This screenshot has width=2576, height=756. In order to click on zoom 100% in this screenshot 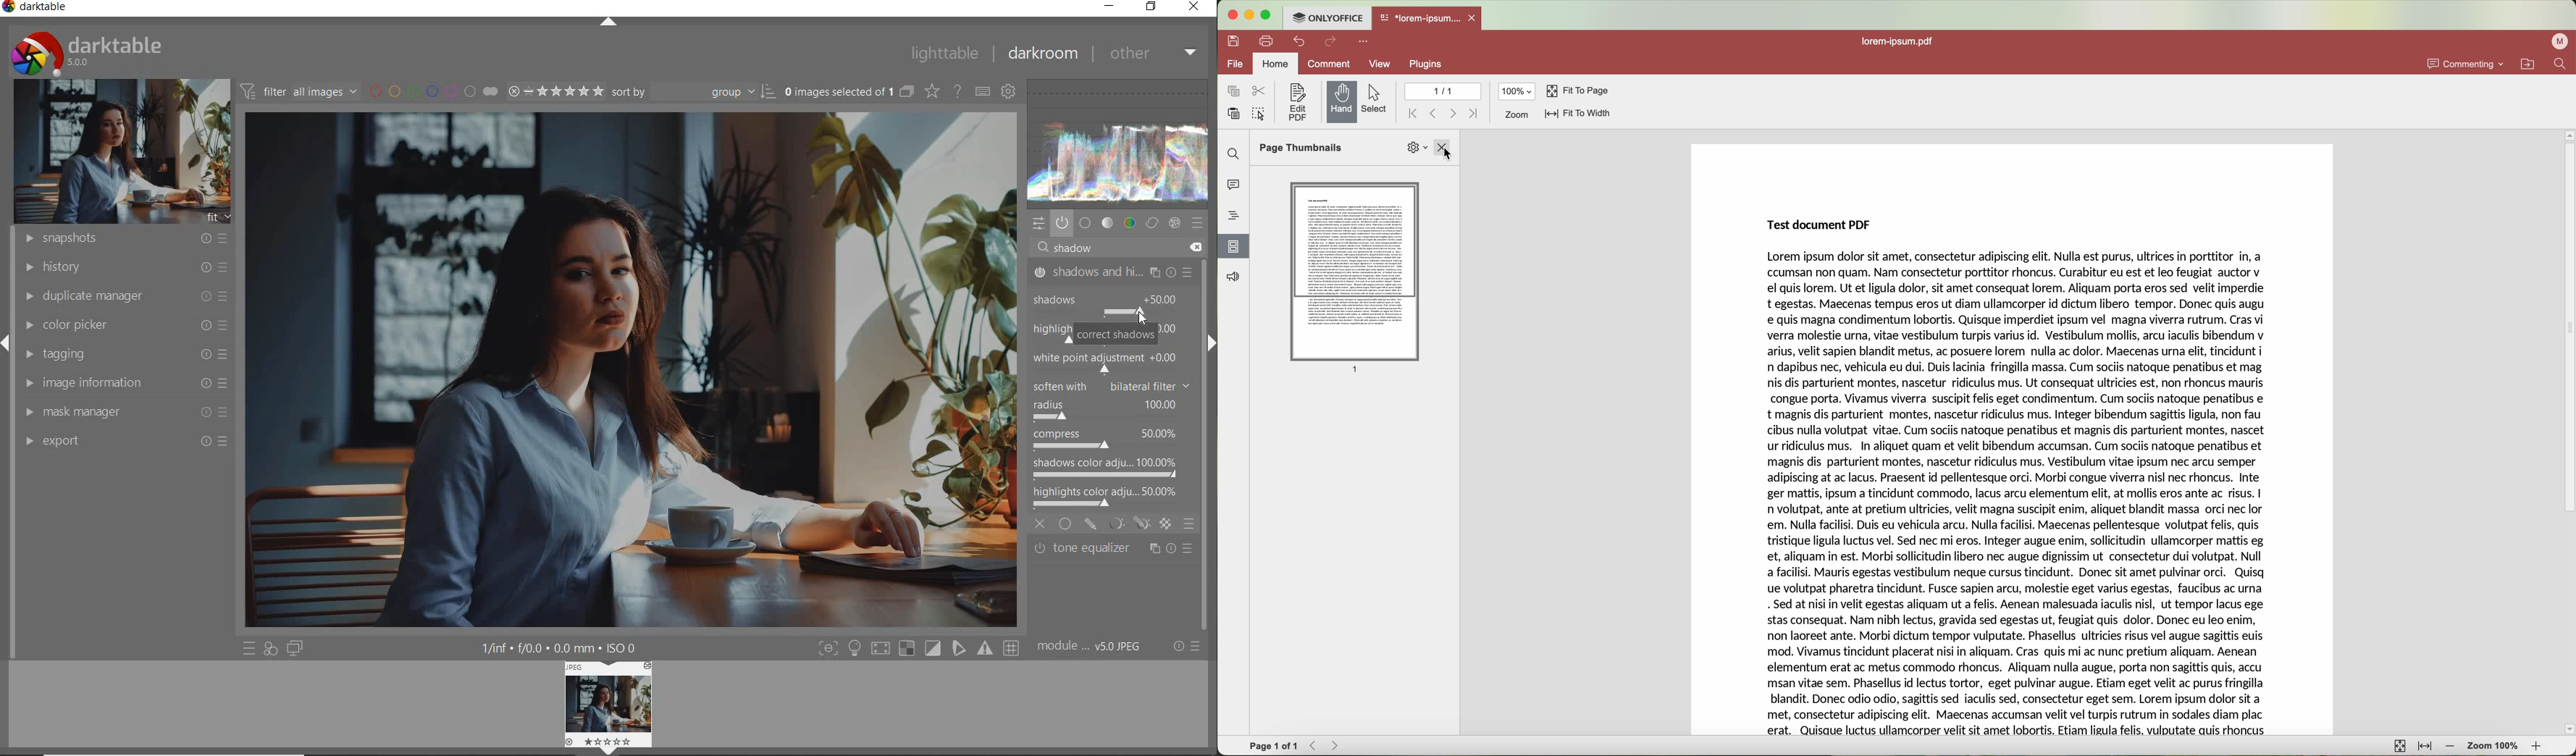, I will do `click(2495, 746)`.